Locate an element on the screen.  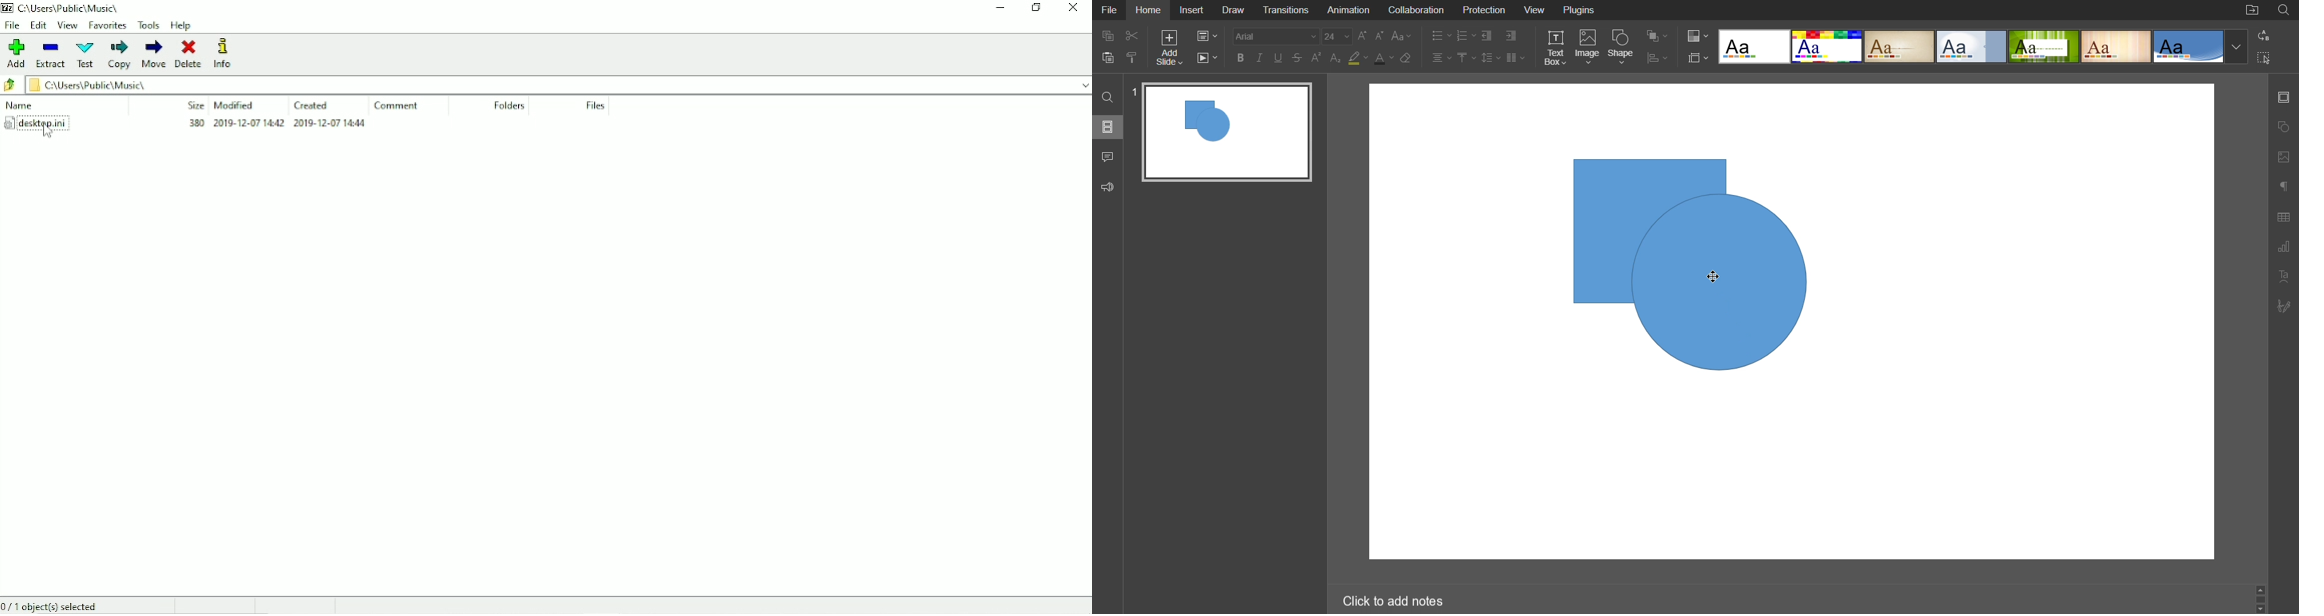
Font Case is located at coordinates (1403, 36).